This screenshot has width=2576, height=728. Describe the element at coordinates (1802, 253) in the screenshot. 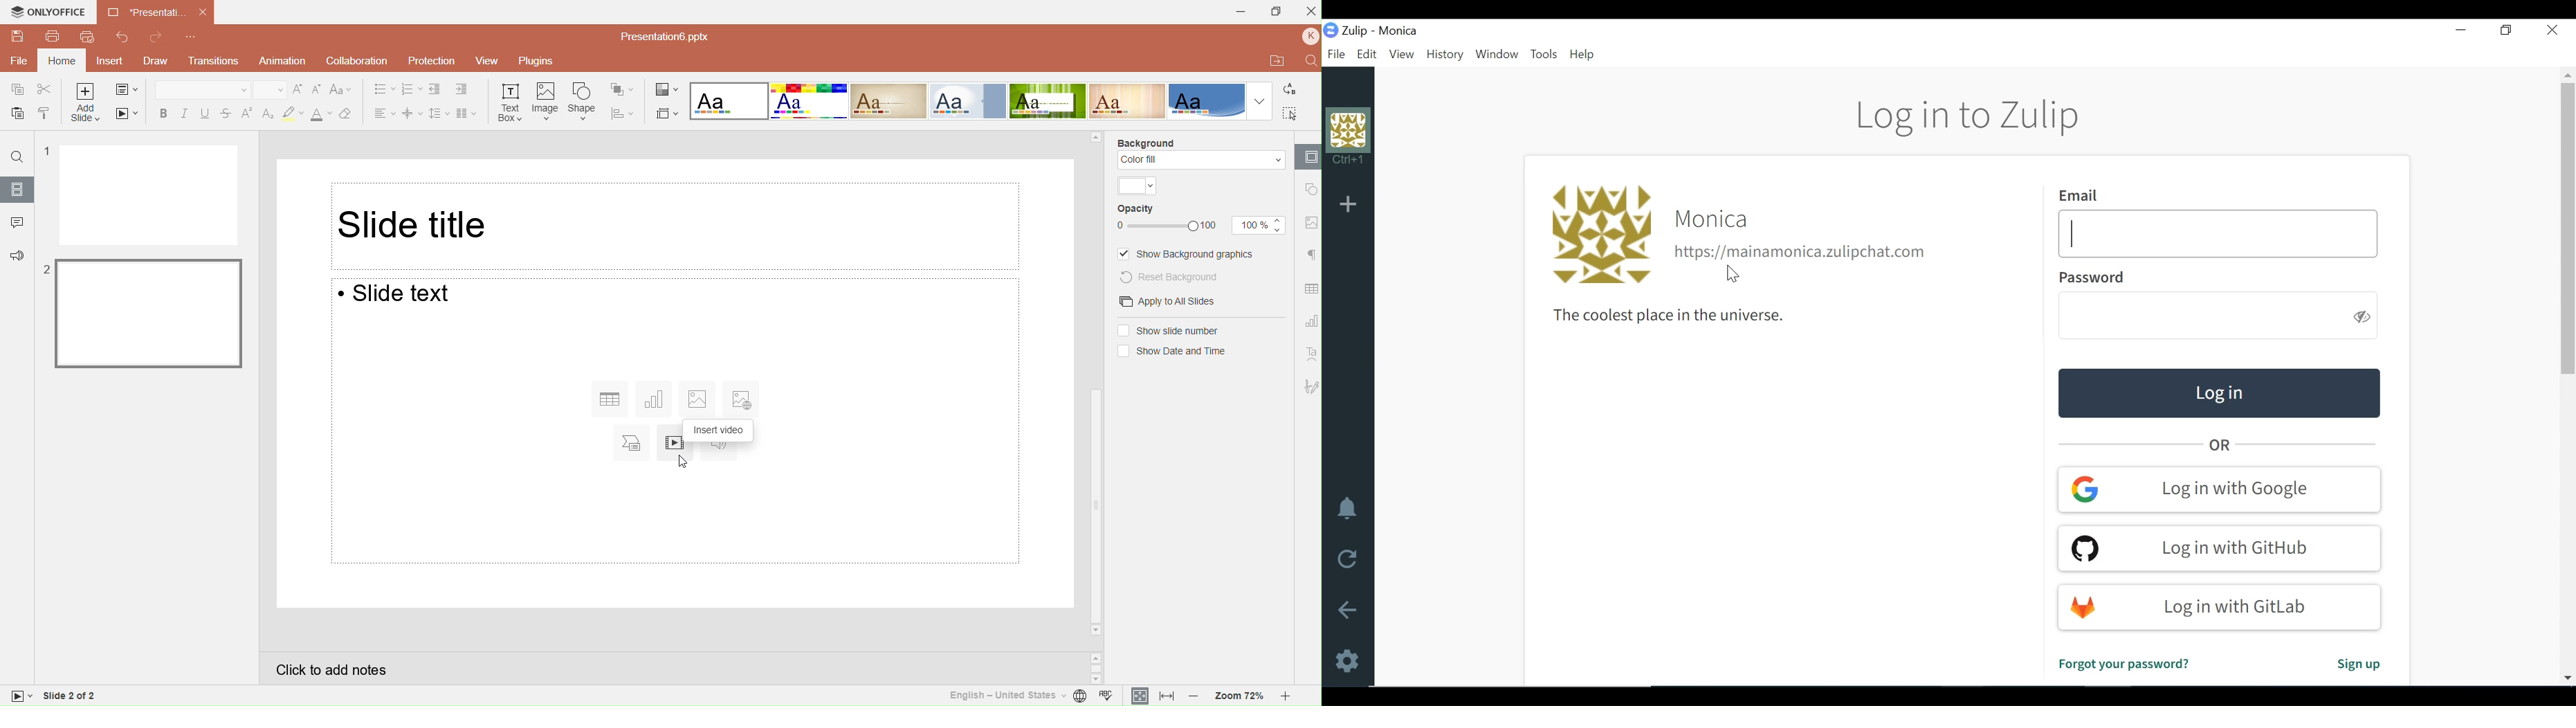

I see `Organisation url` at that location.